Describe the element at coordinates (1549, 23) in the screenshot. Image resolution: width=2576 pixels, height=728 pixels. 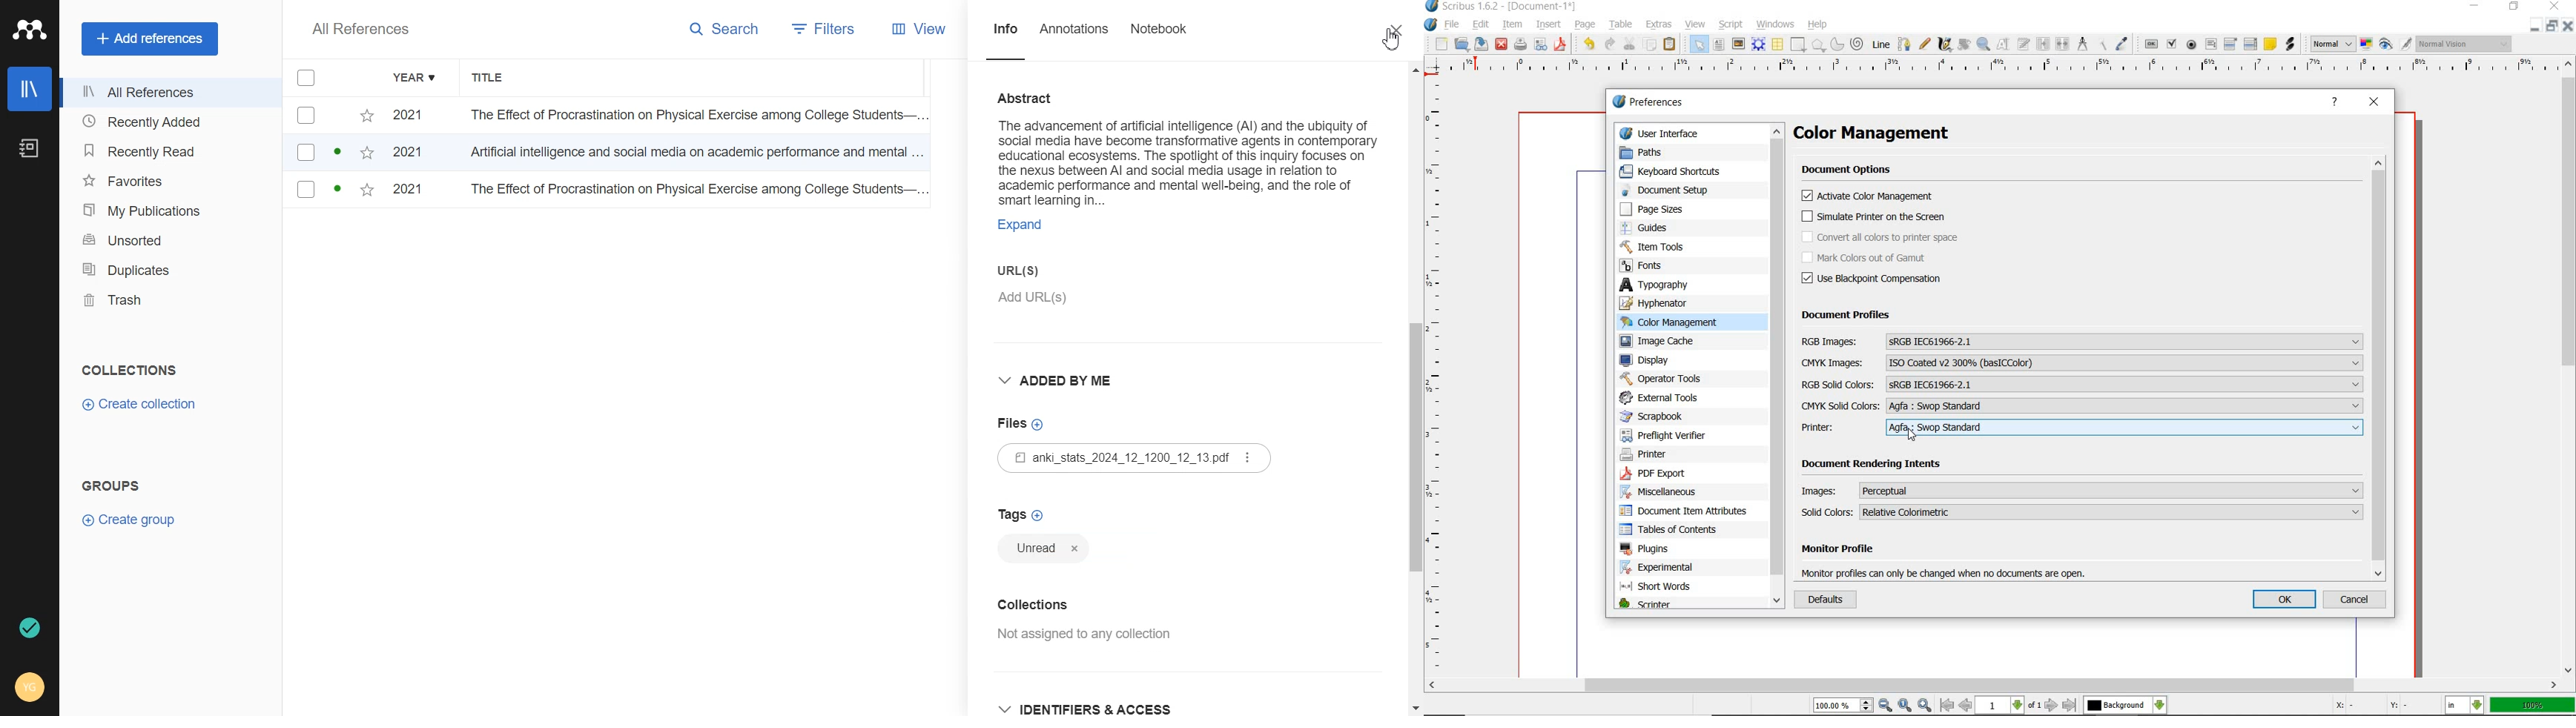
I see `insert` at that location.